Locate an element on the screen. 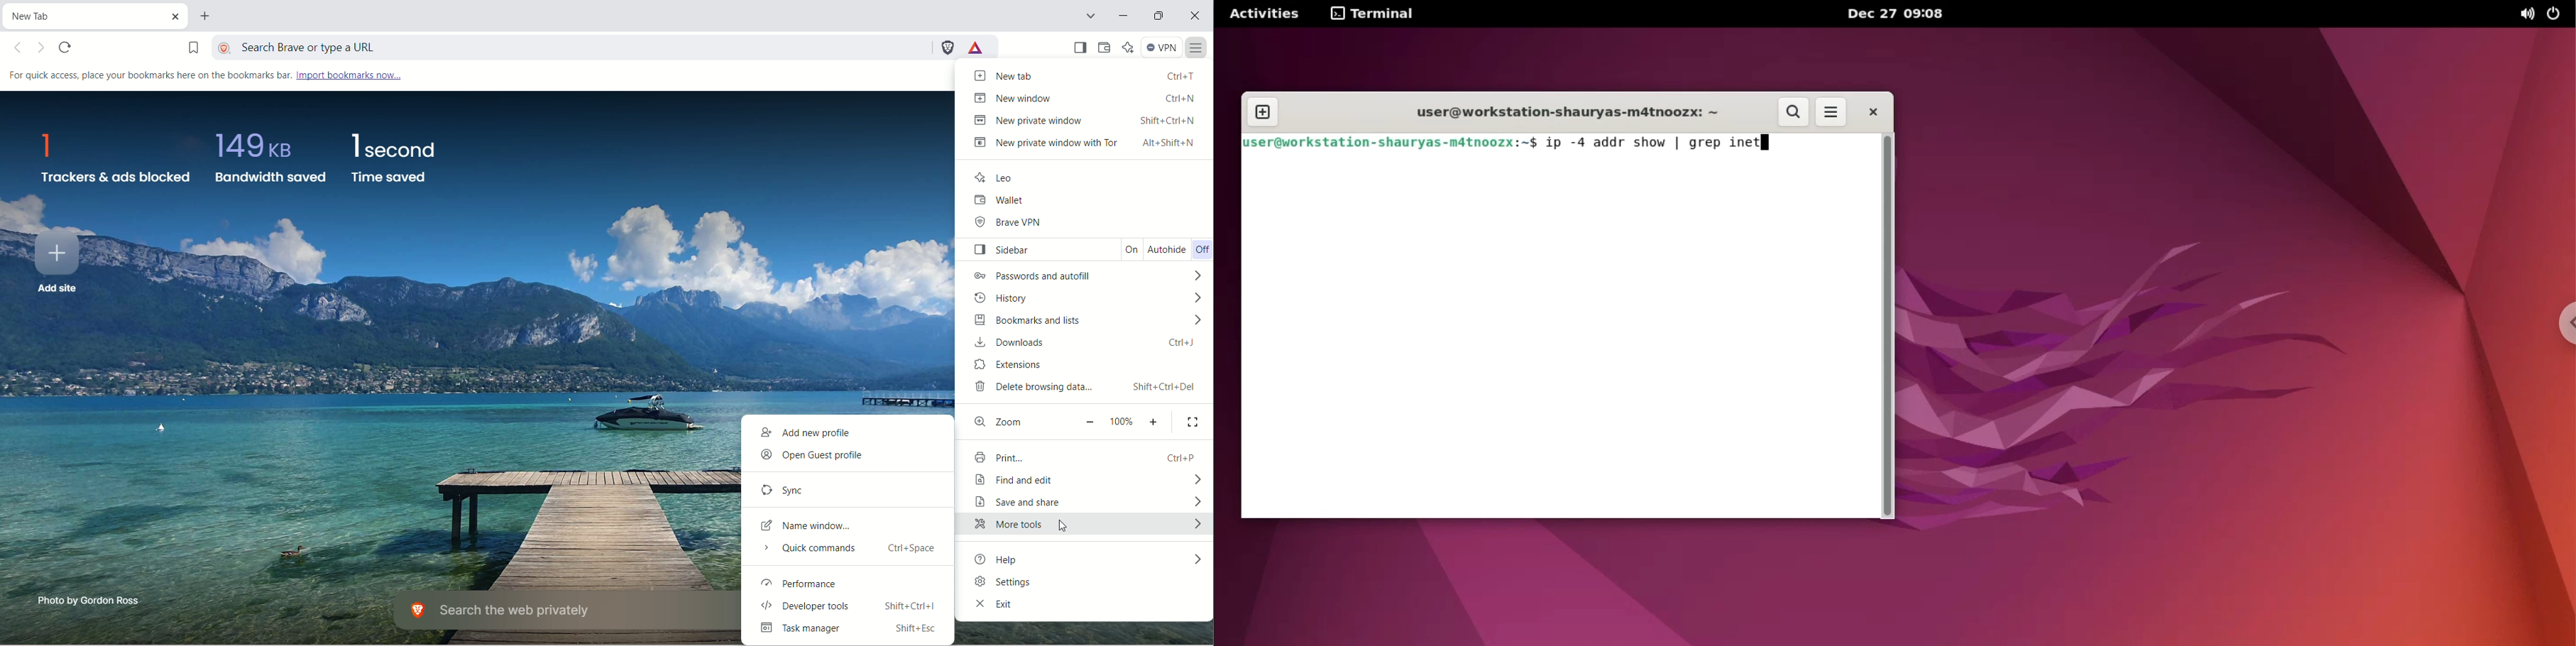 The height and width of the screenshot is (672, 2576). sync is located at coordinates (846, 487).